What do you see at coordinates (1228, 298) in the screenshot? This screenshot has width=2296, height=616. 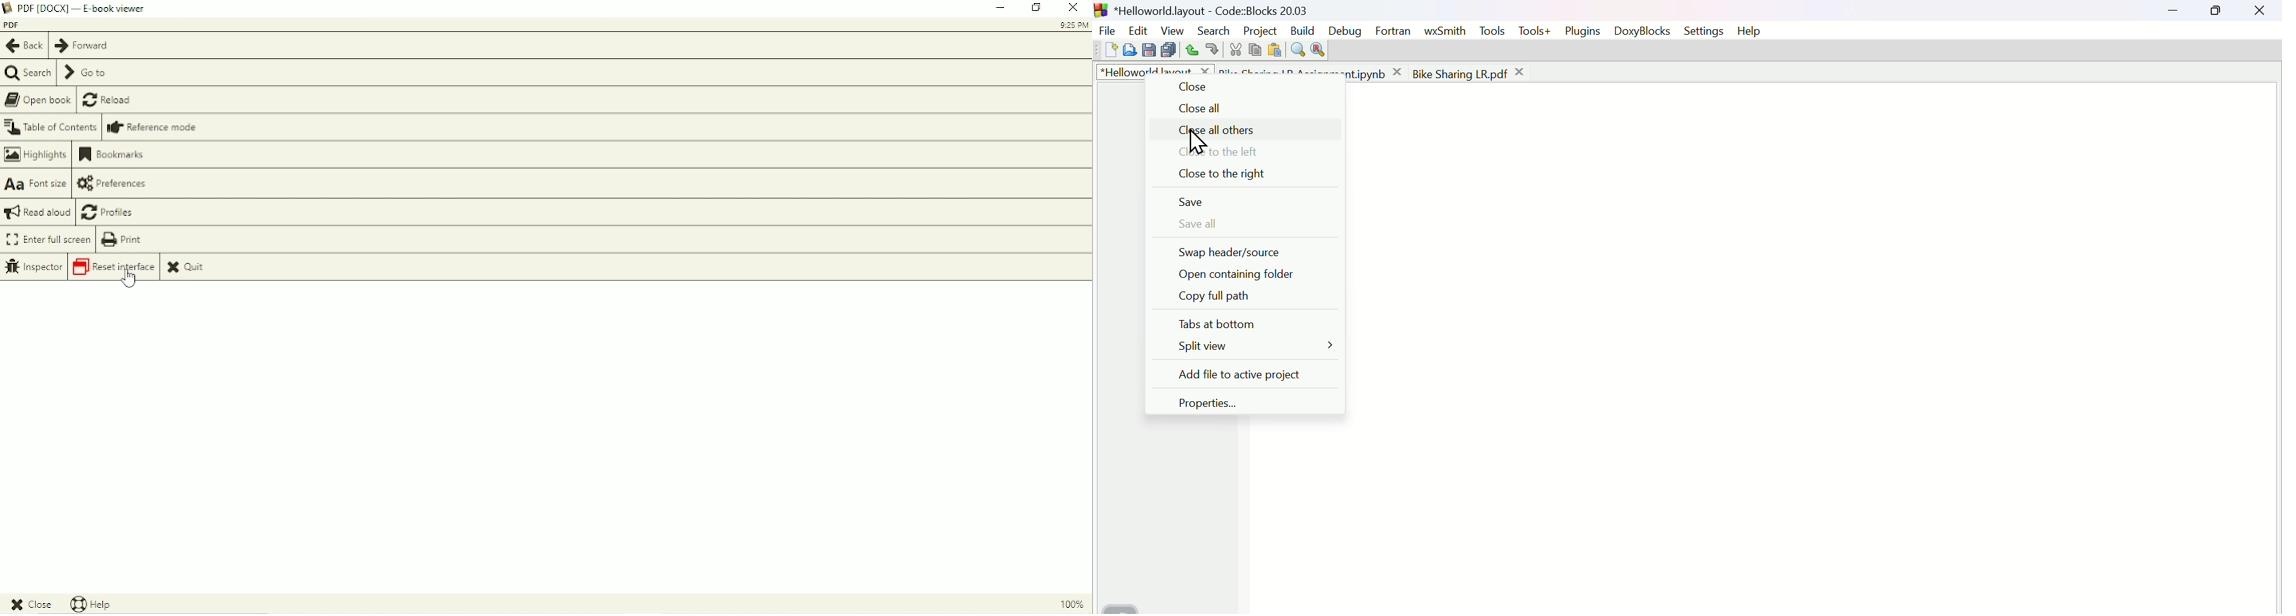 I see `Copy full path` at bounding box center [1228, 298].